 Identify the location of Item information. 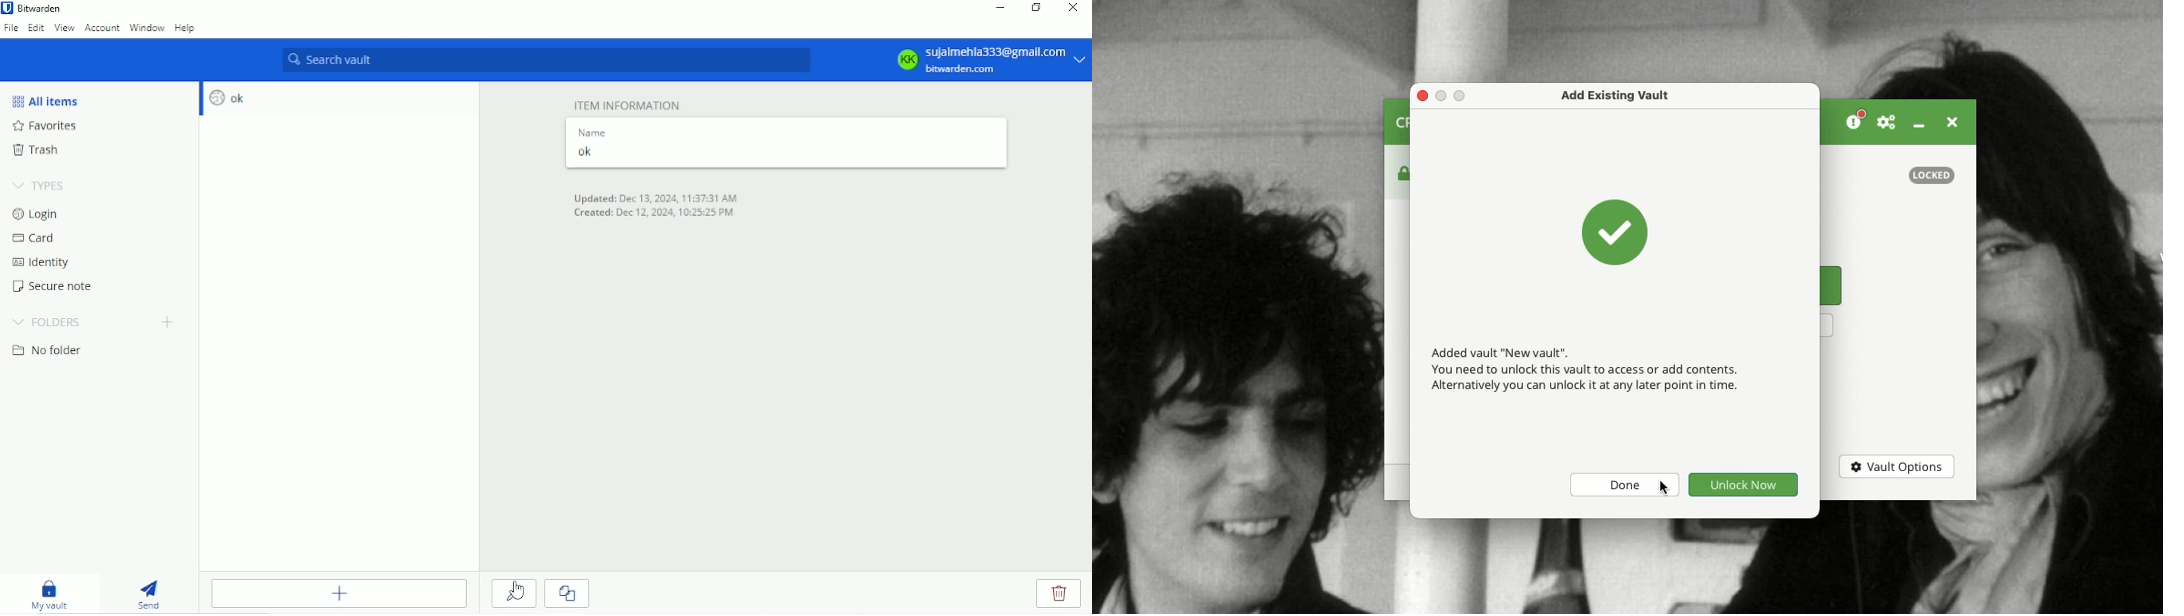
(627, 105).